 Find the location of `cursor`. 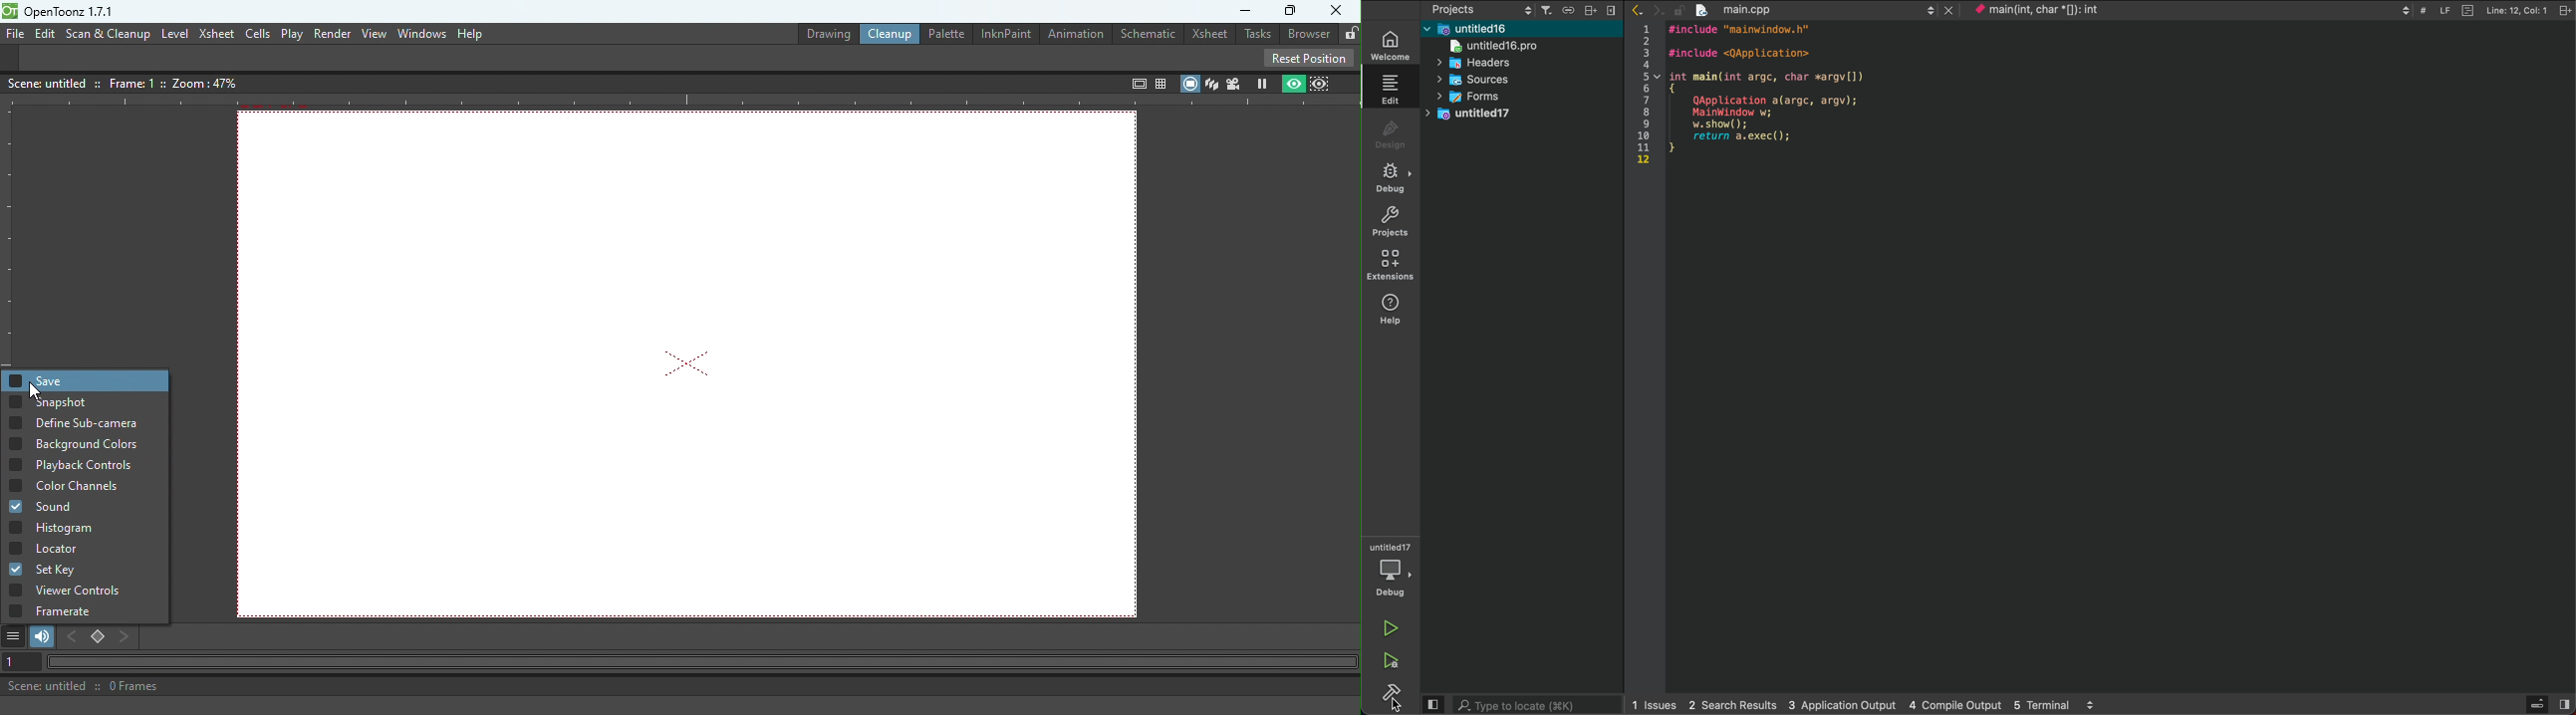

cursor is located at coordinates (1399, 704).